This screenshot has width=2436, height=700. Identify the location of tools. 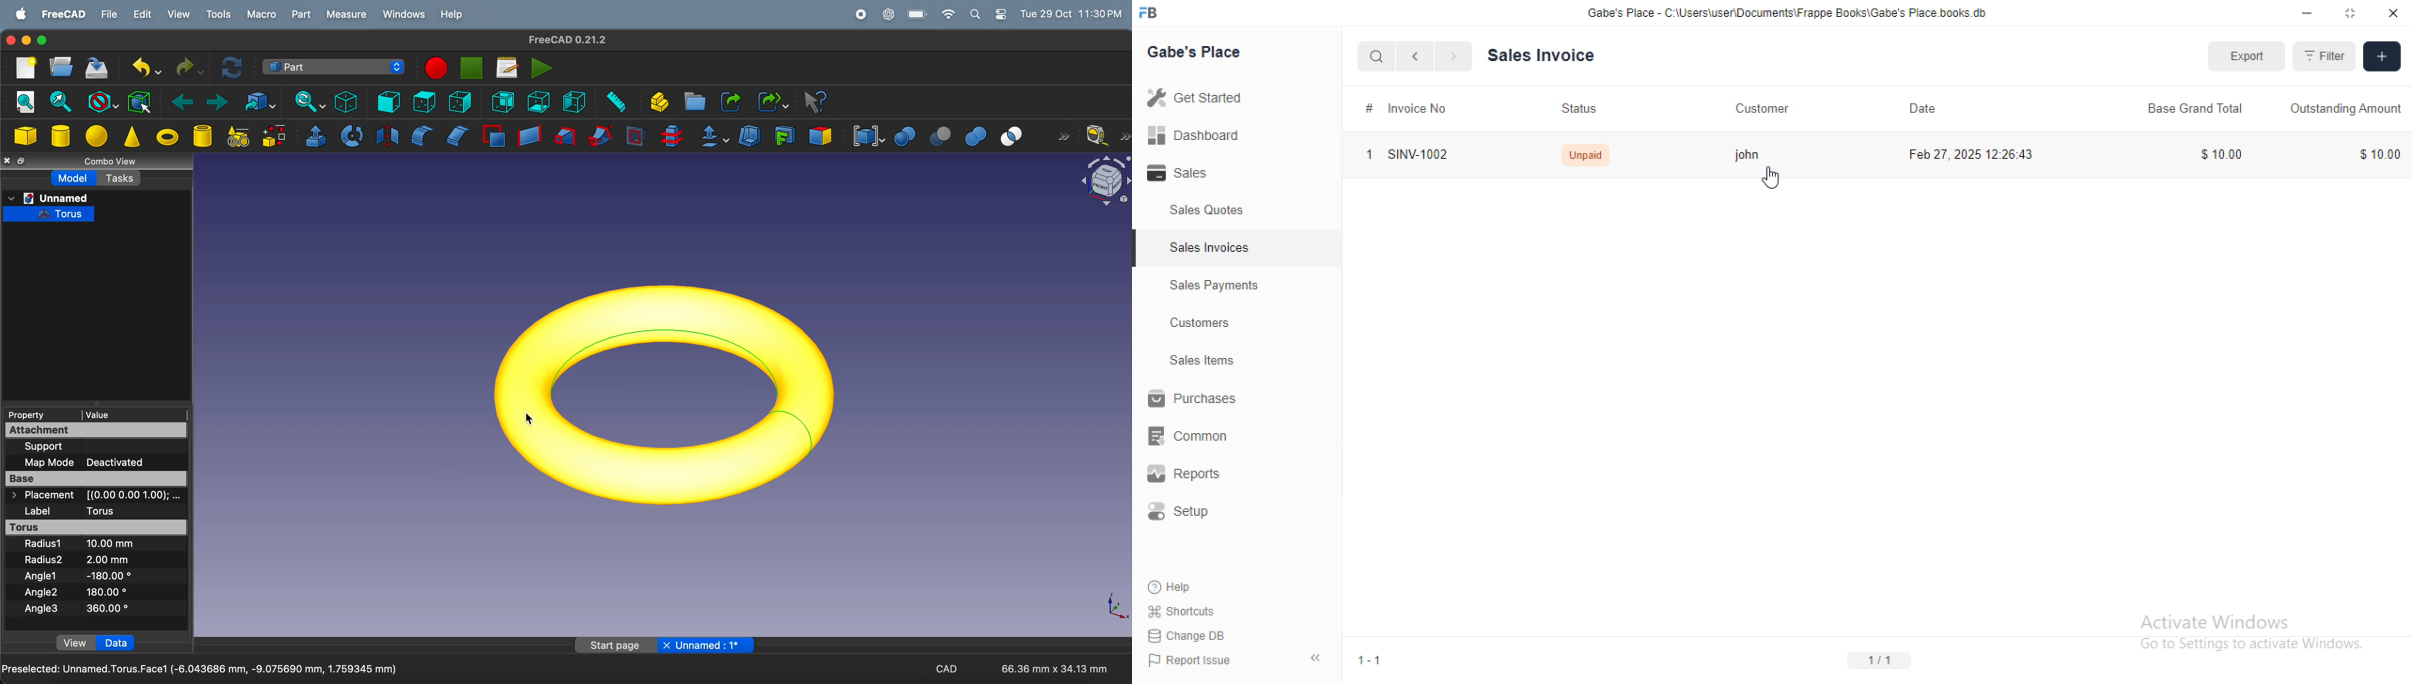
(217, 15).